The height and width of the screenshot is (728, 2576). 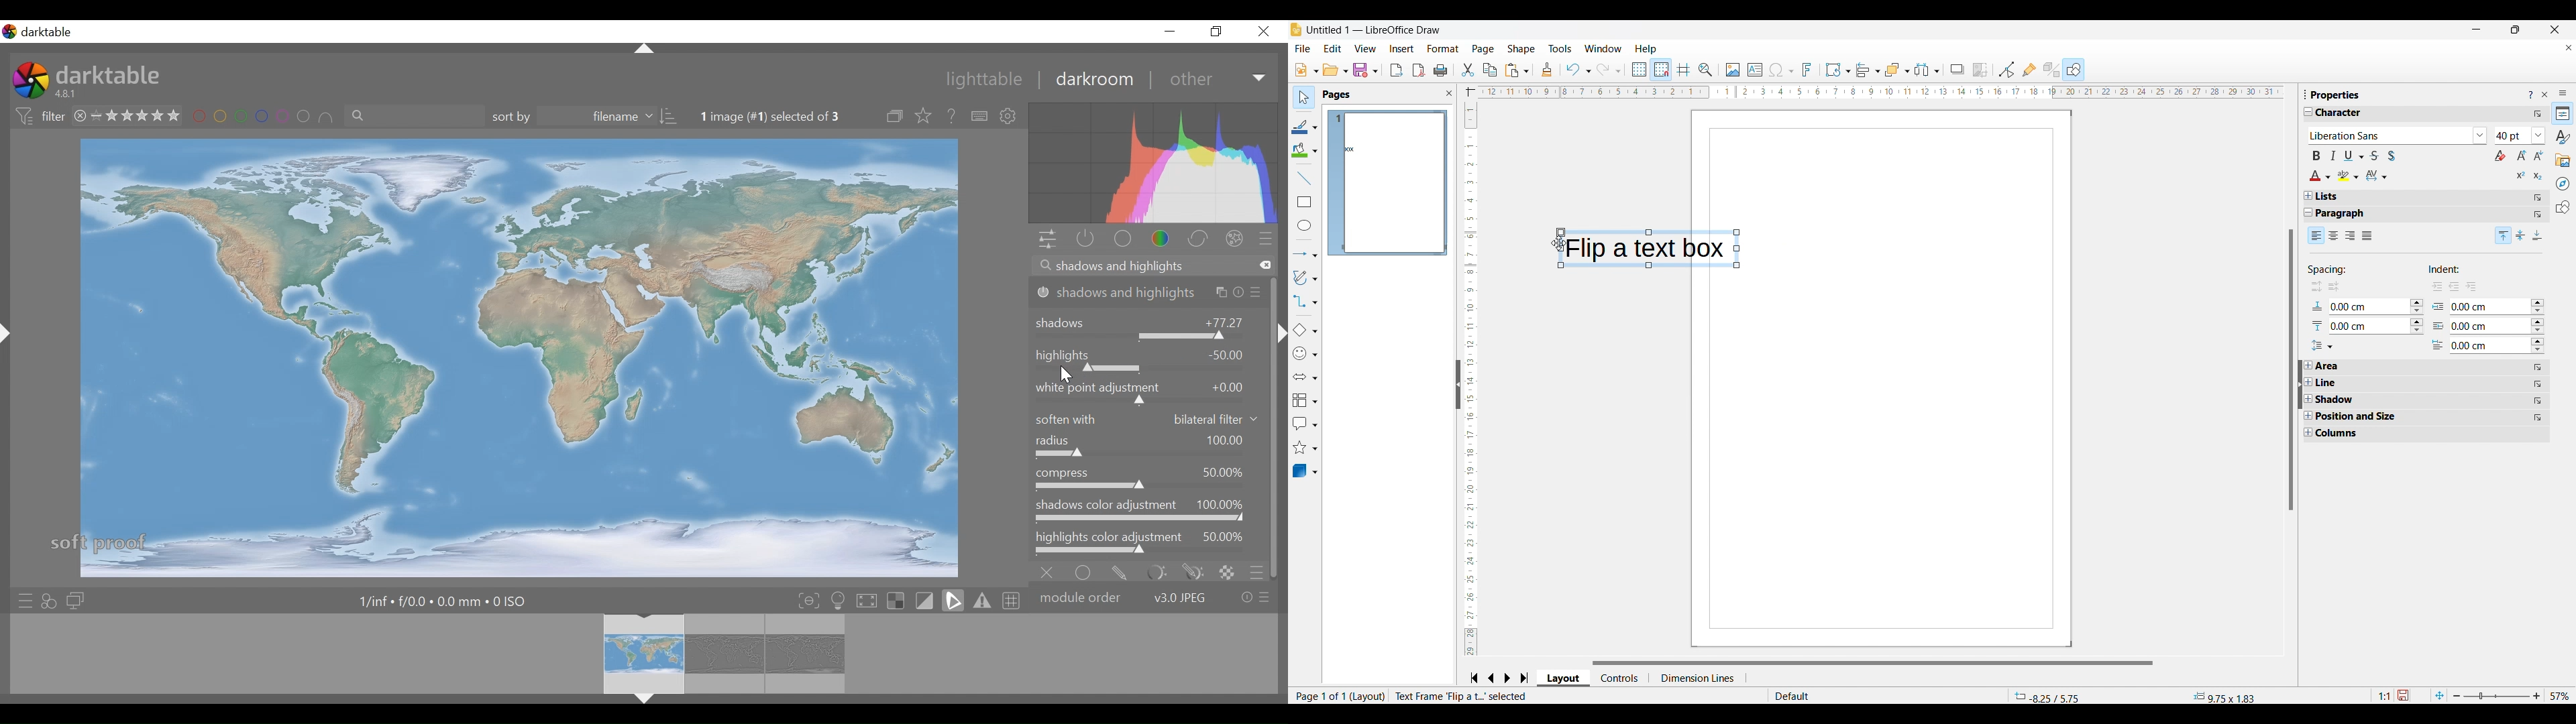 What do you see at coordinates (1155, 163) in the screenshot?
I see `histogram` at bounding box center [1155, 163].